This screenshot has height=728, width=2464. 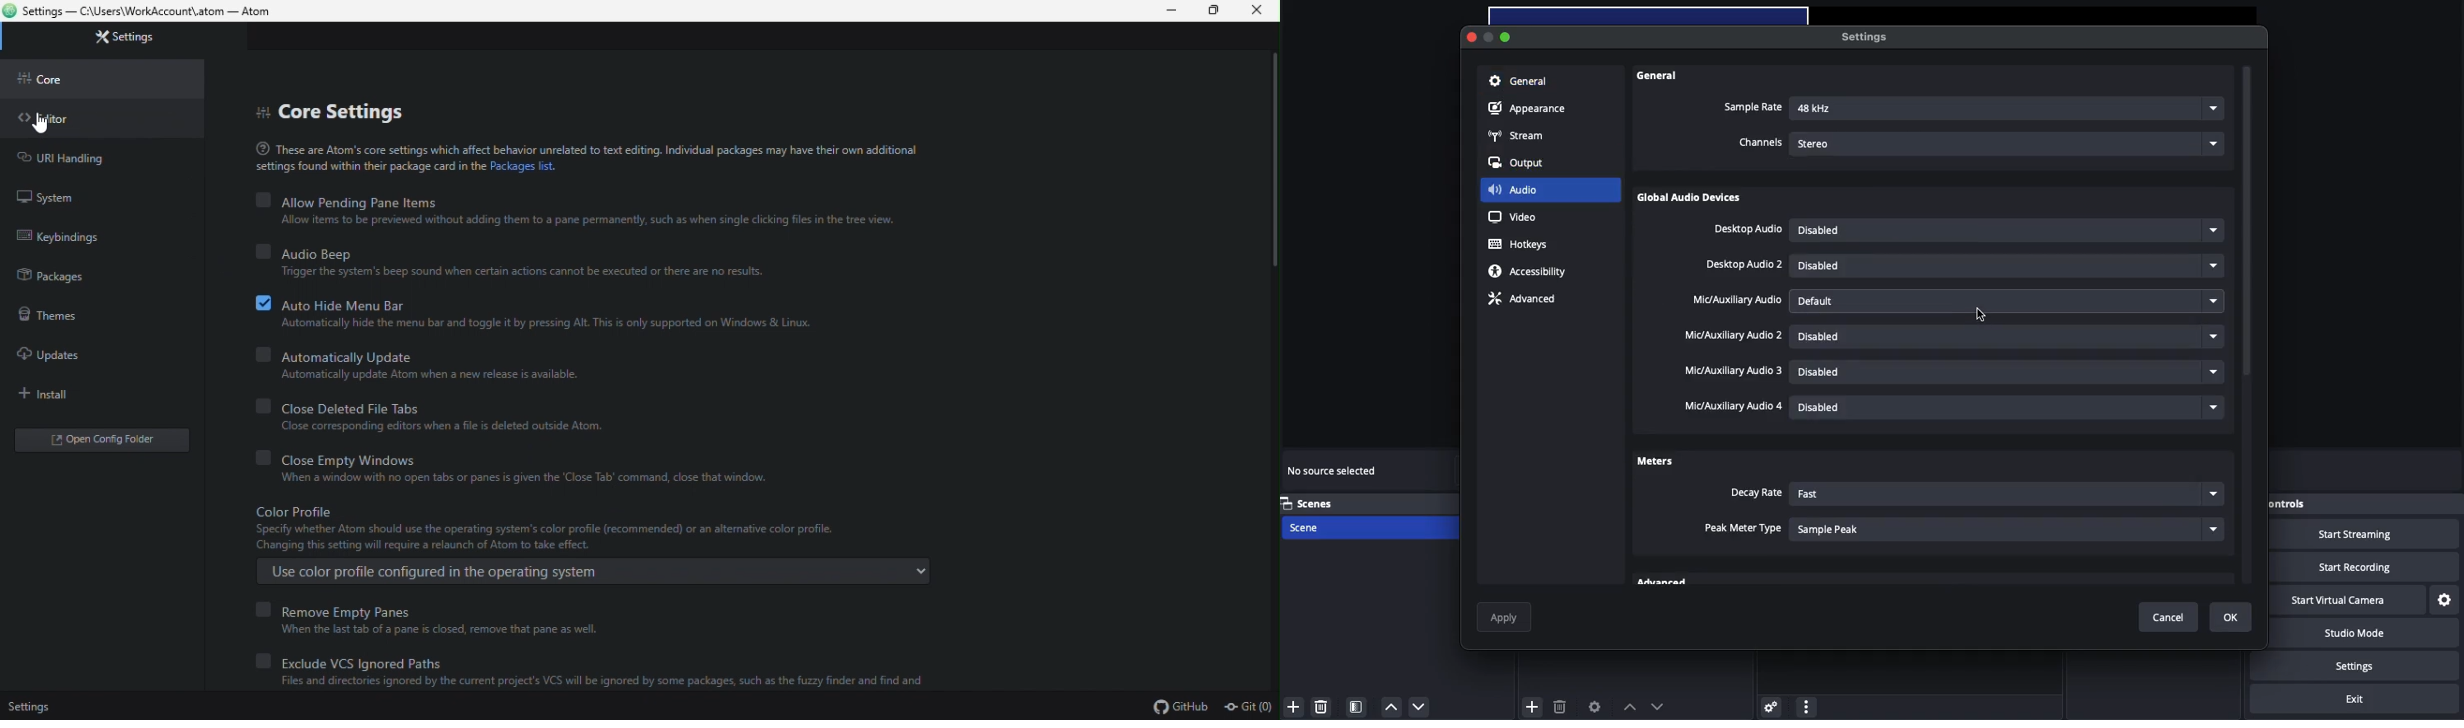 What do you see at coordinates (2009, 265) in the screenshot?
I see `Disabled` at bounding box center [2009, 265].